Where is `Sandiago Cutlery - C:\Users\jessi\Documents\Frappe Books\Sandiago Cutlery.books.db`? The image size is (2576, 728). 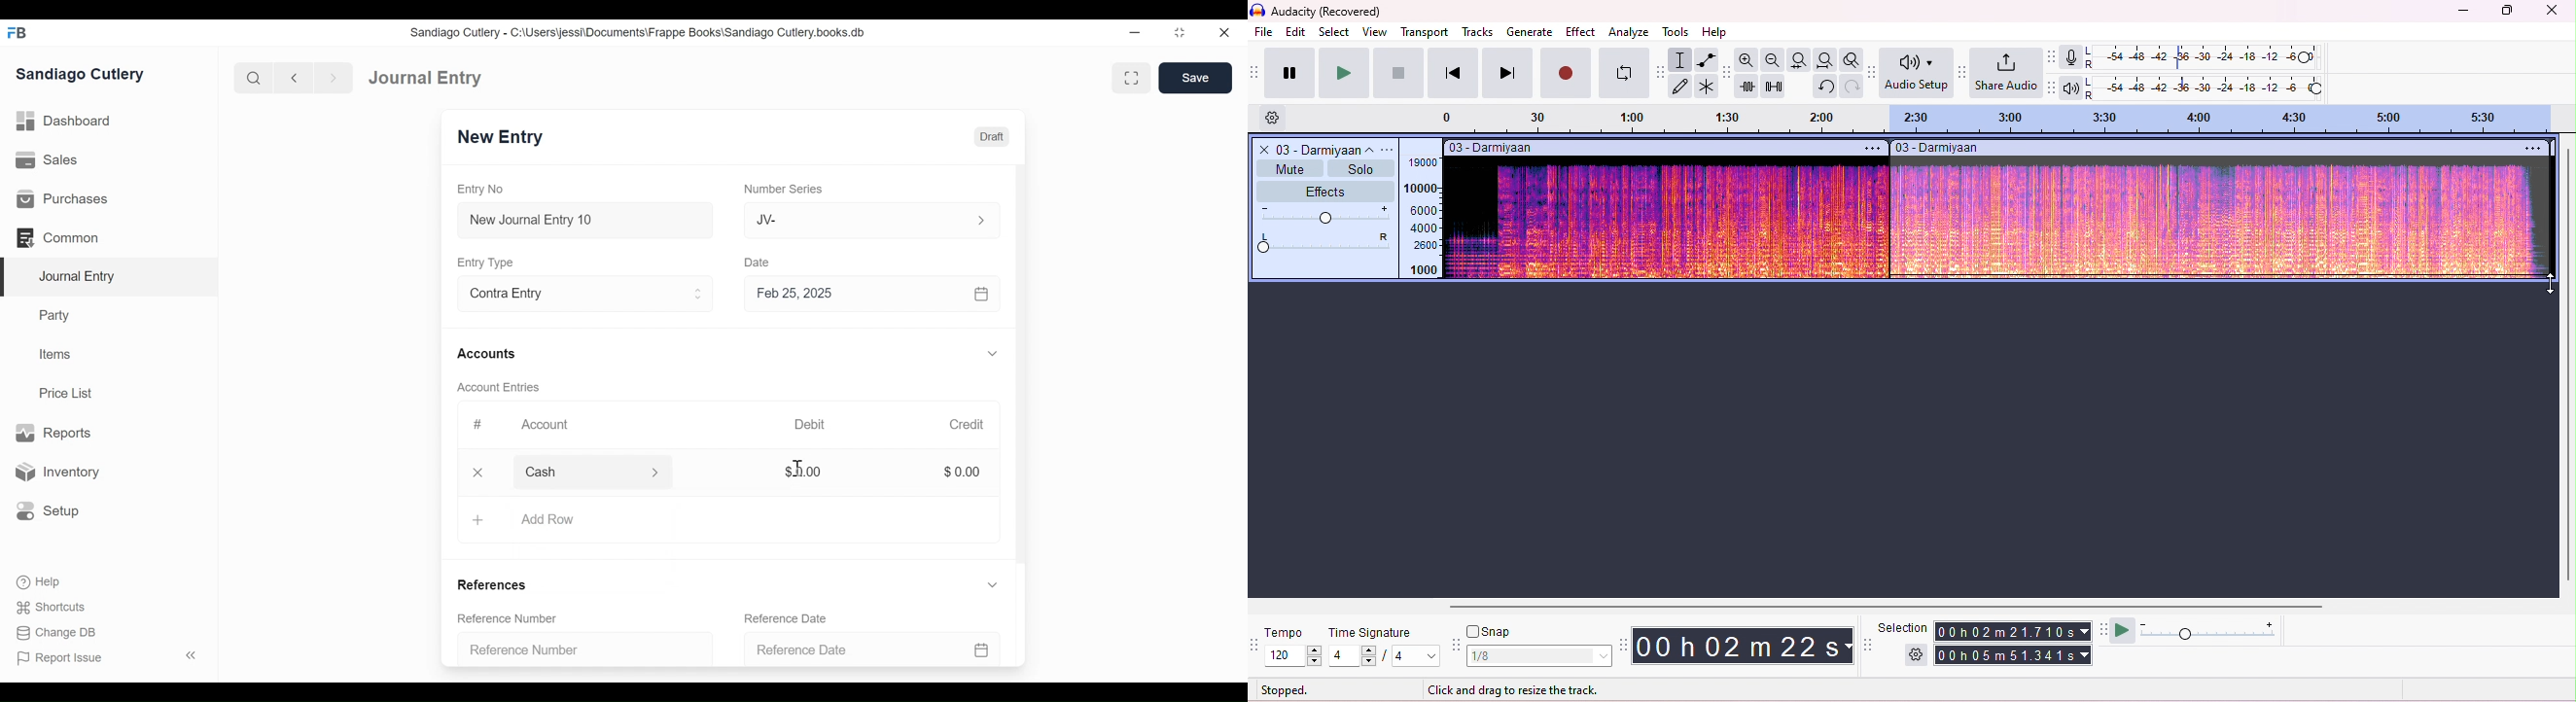 Sandiago Cutlery - C:\Users\jessi\Documents\Frappe Books\Sandiago Cutlery.books.db is located at coordinates (640, 34).